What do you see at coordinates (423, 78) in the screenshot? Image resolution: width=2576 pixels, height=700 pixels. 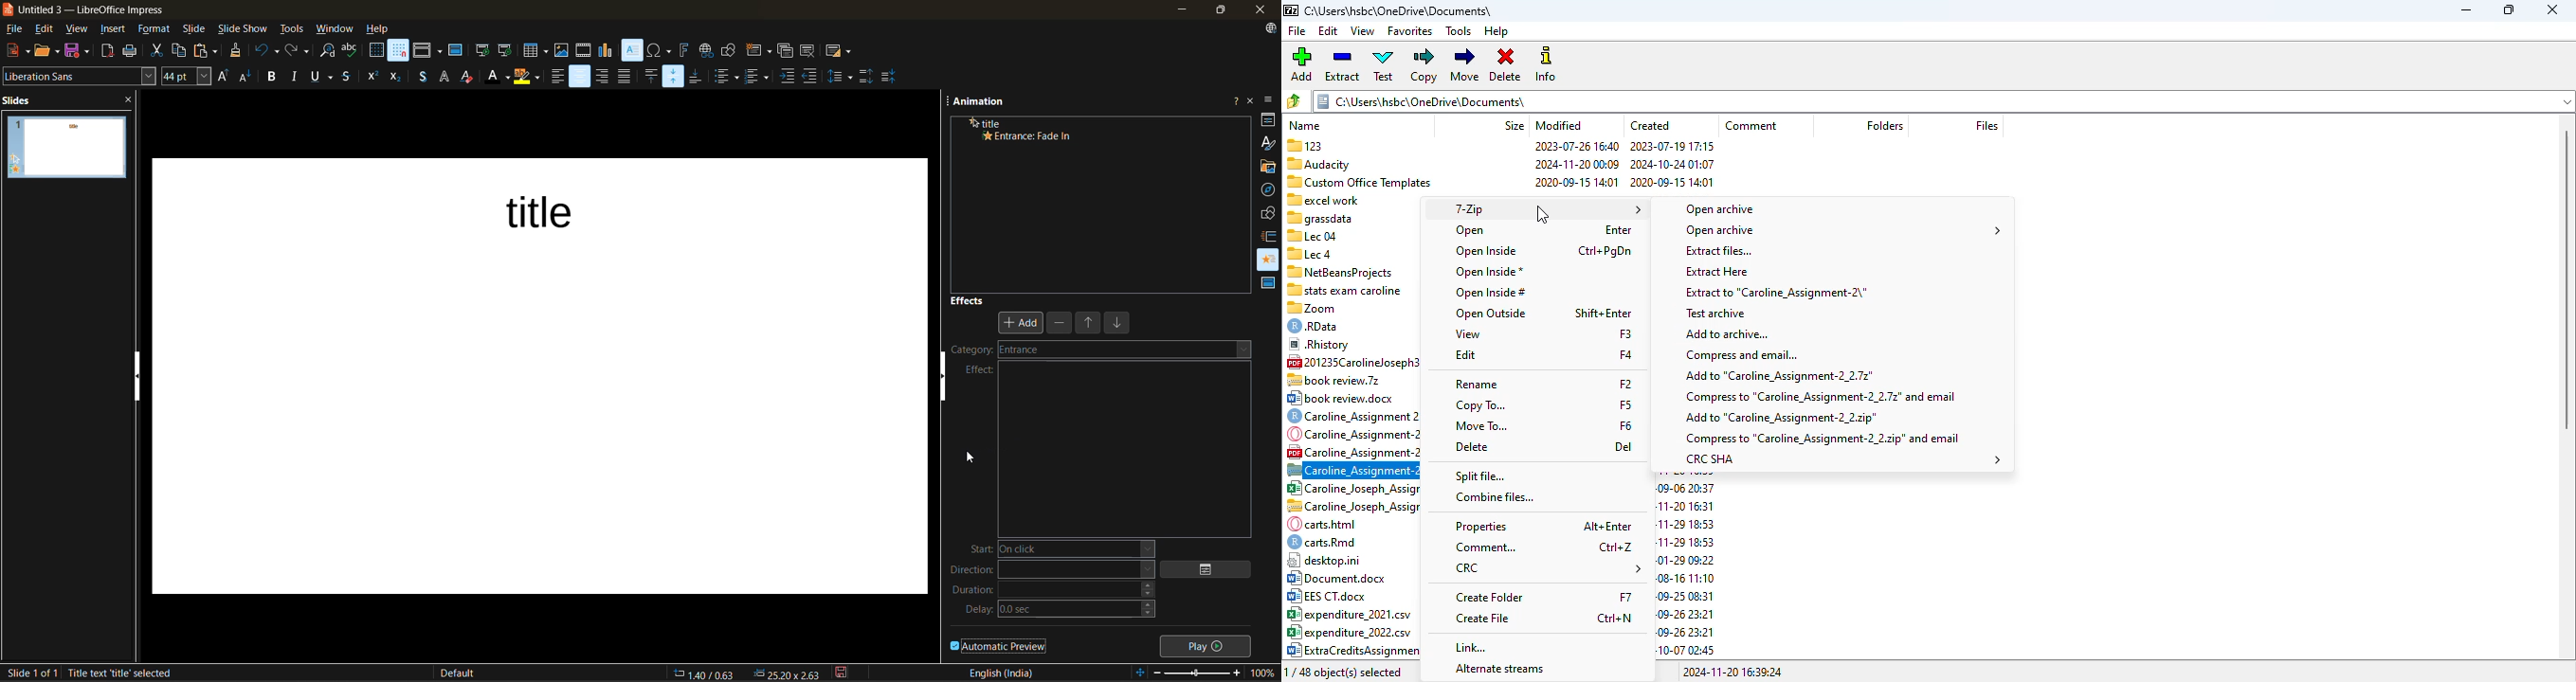 I see `toggle shadow` at bounding box center [423, 78].